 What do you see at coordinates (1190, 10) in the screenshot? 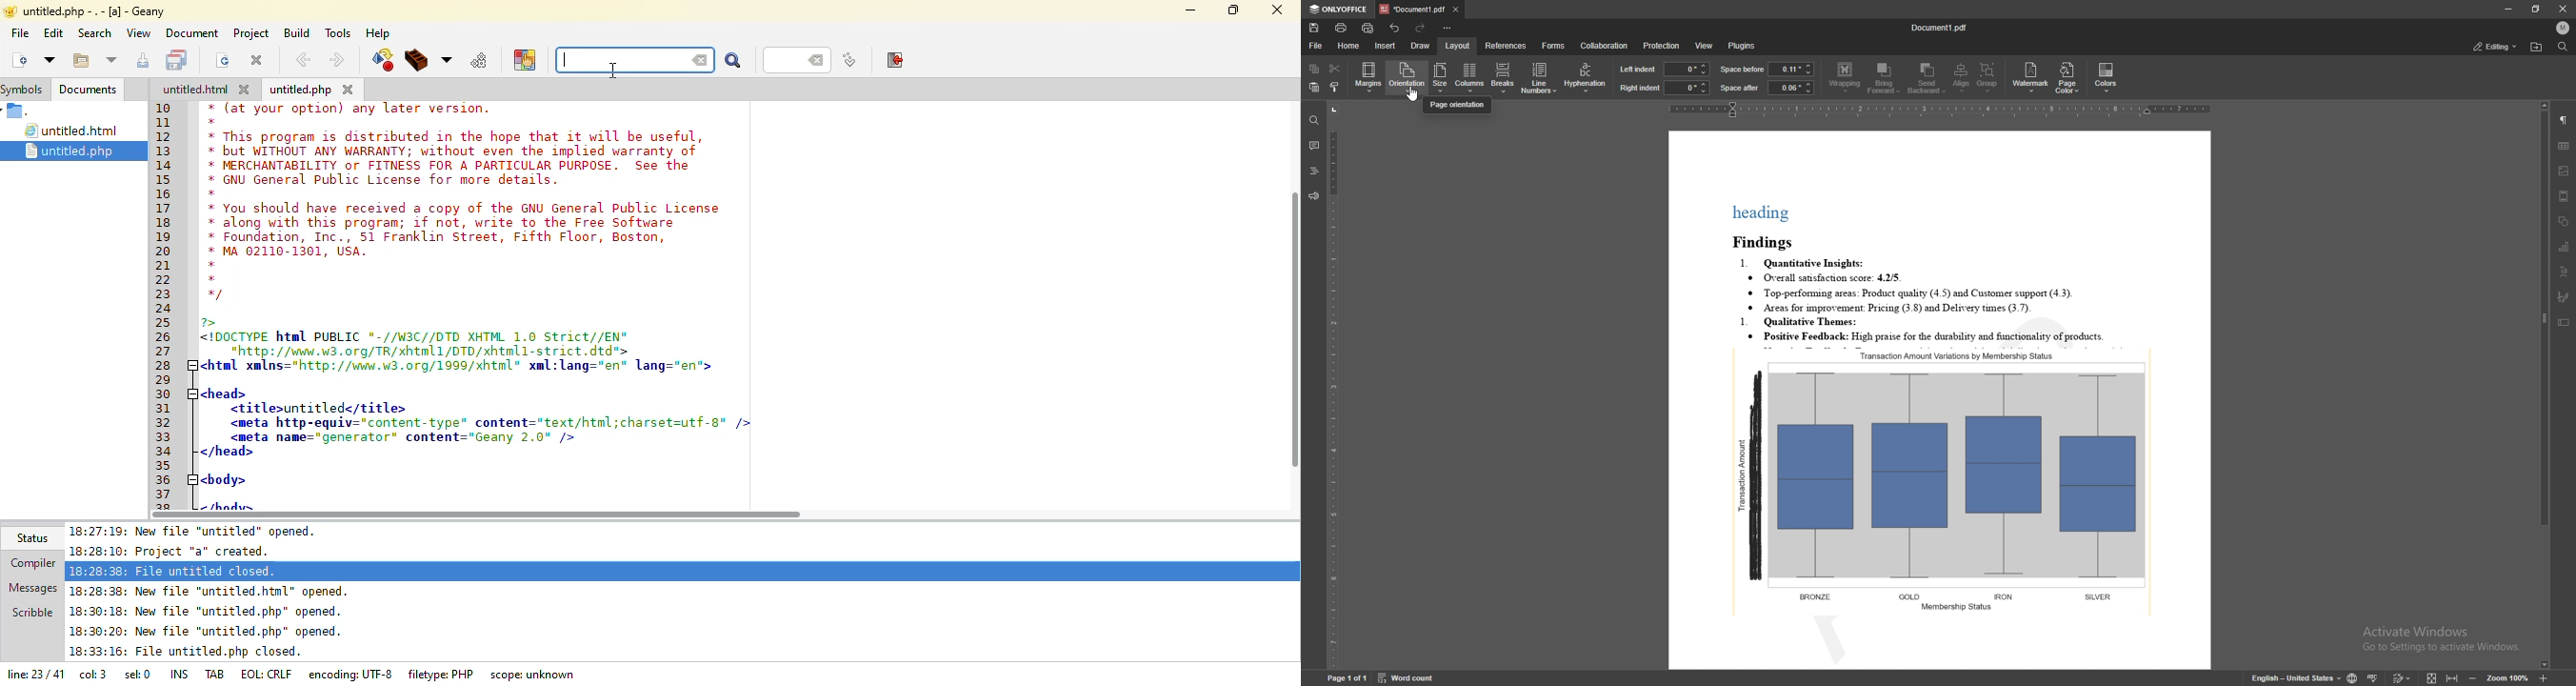
I see `minimize` at bounding box center [1190, 10].